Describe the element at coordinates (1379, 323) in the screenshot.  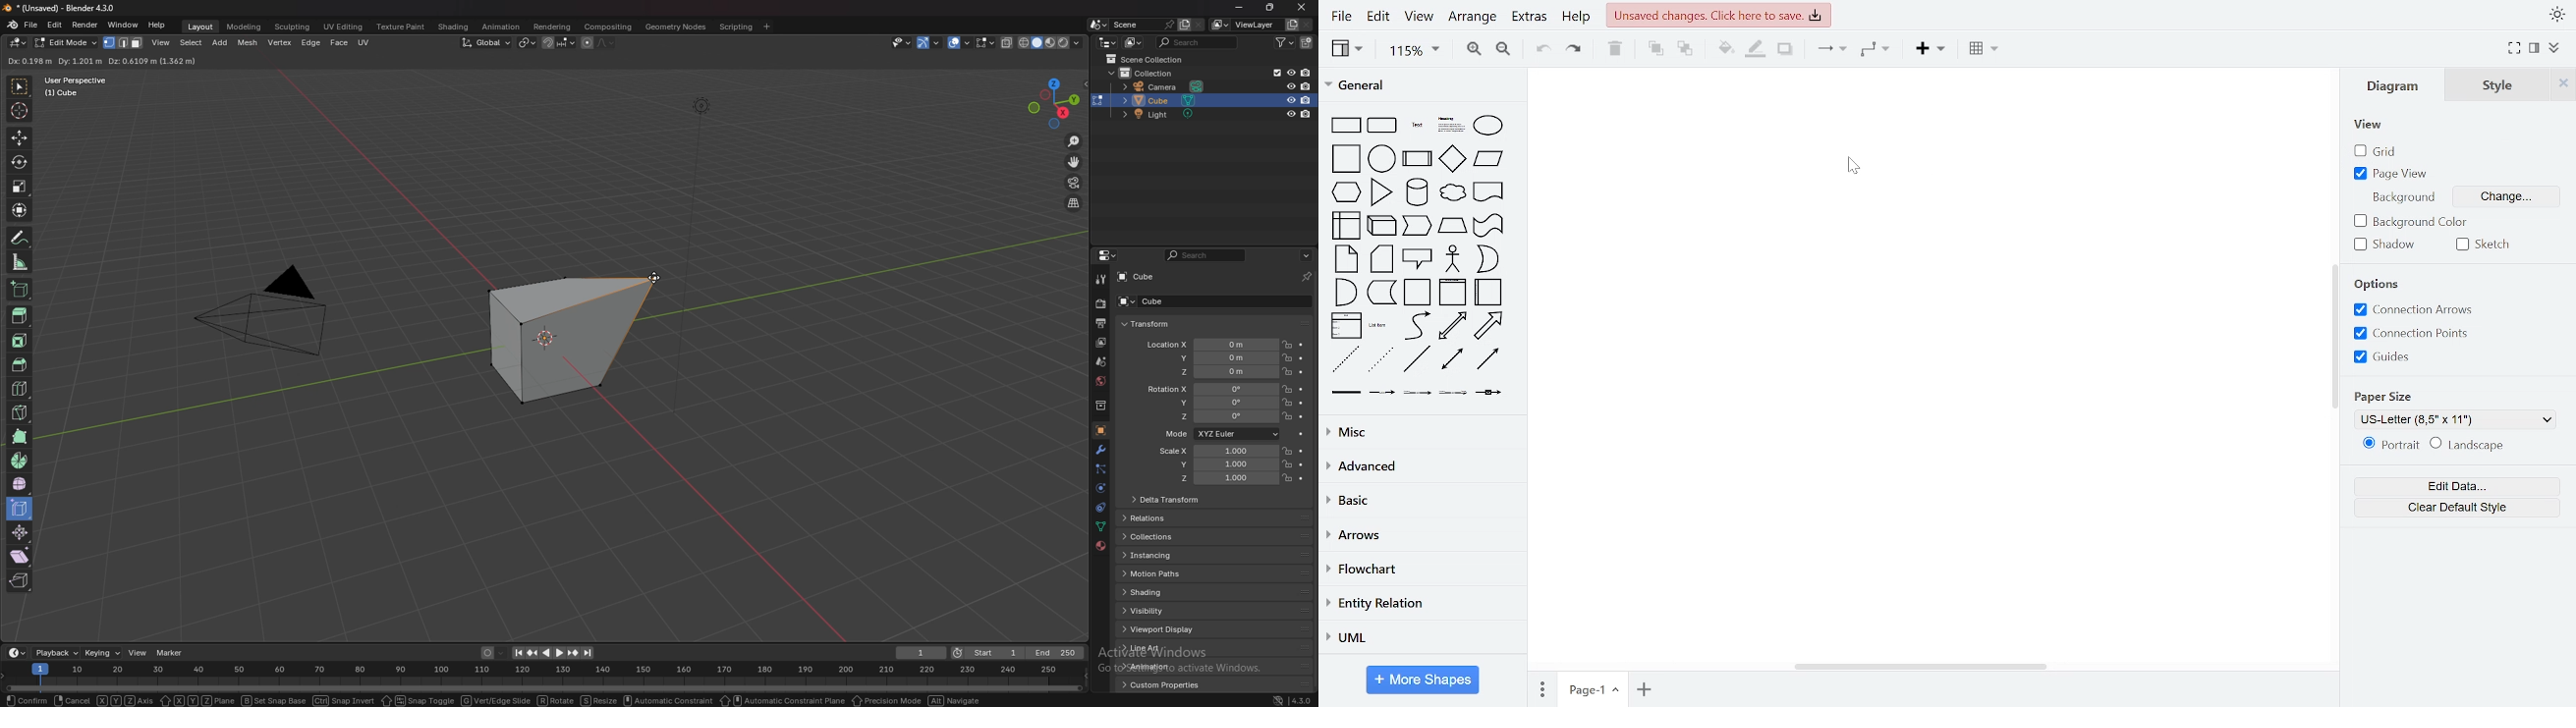
I see `list item` at that location.